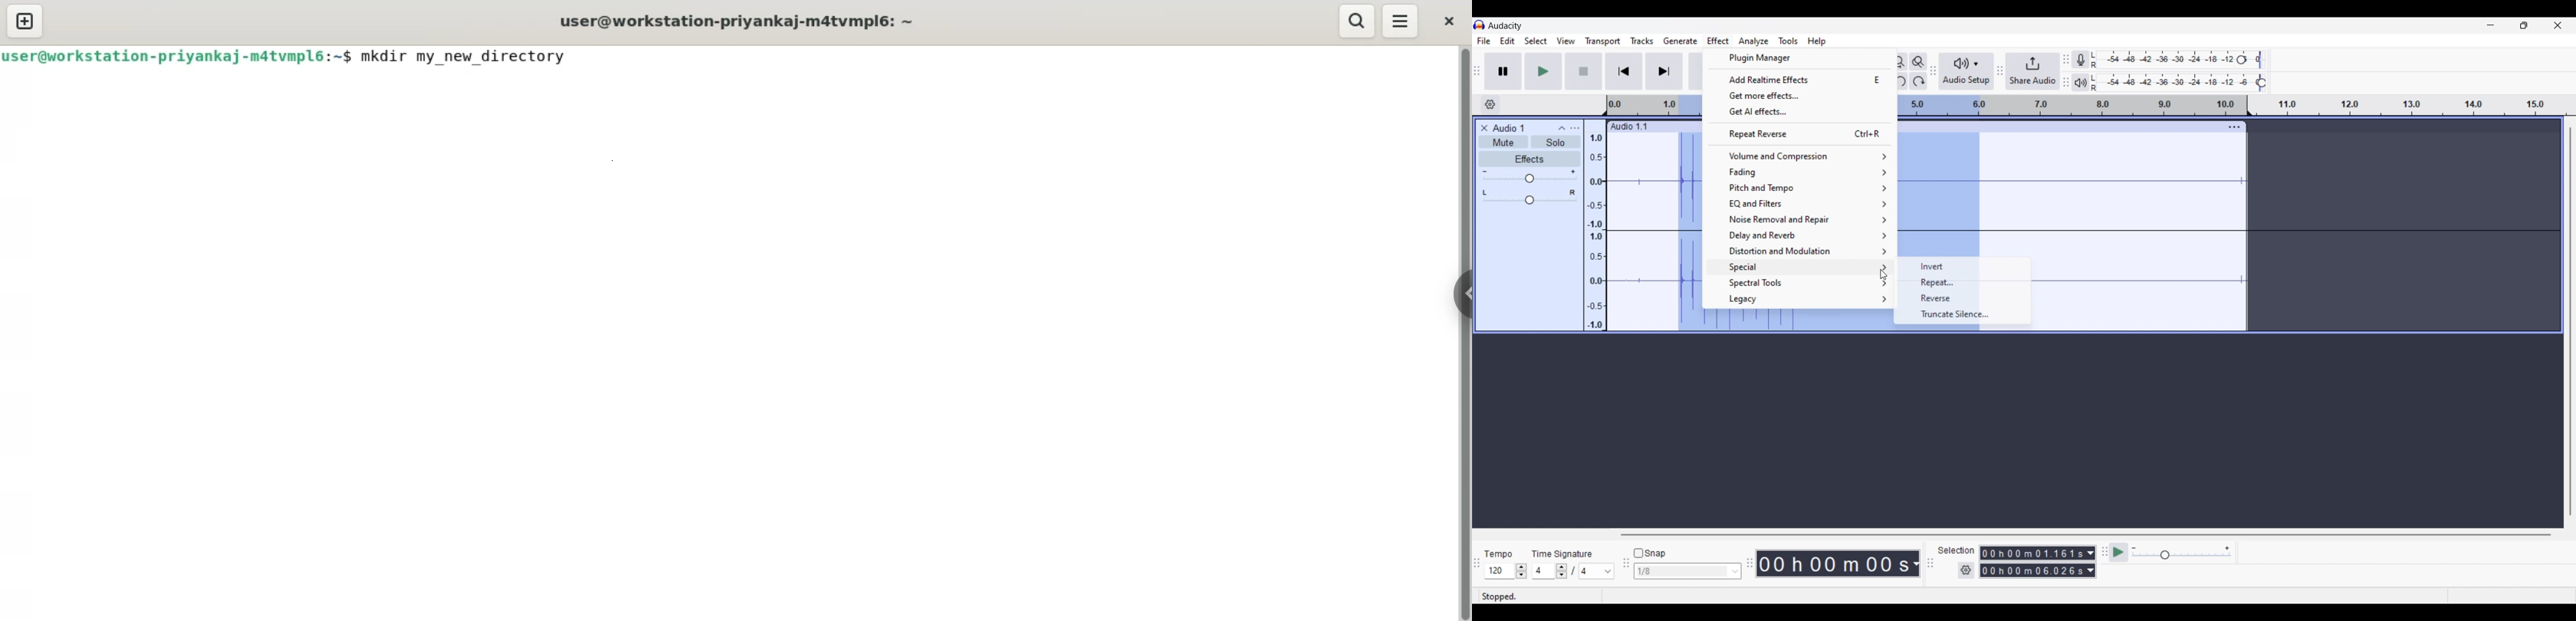 This screenshot has height=644, width=2576. Describe the element at coordinates (1401, 18) in the screenshot. I see `menu` at that location.